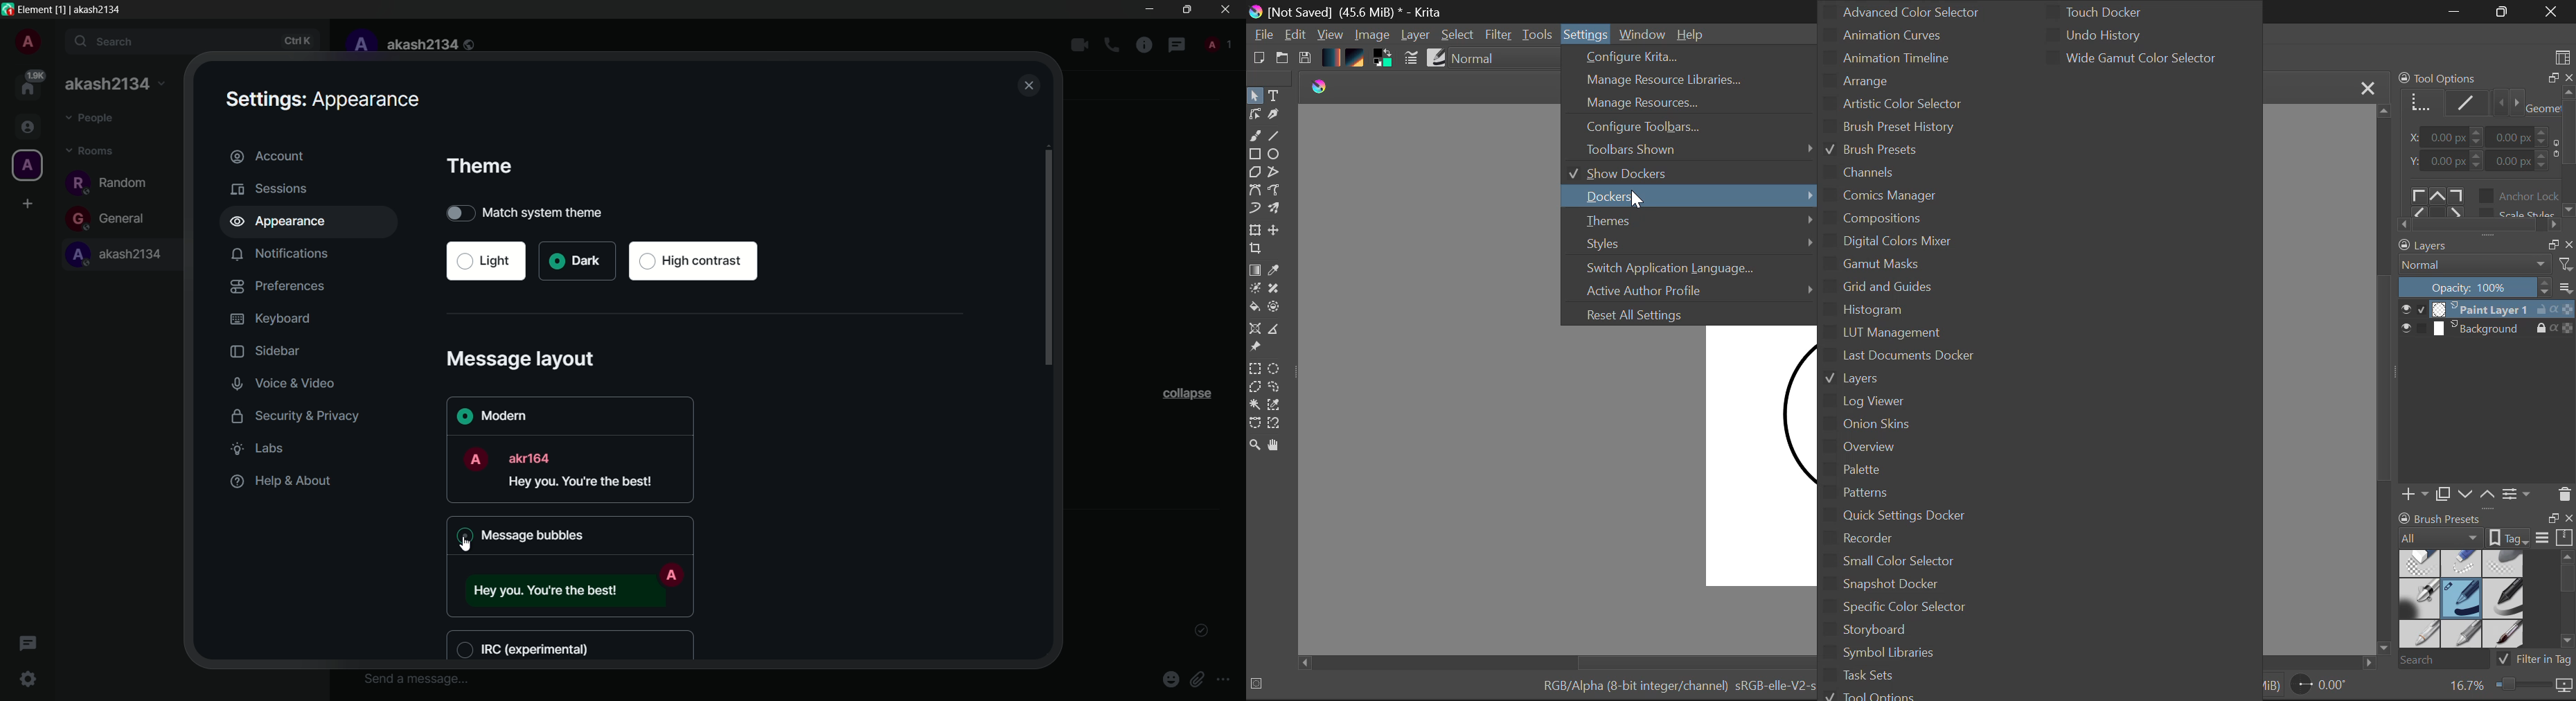  Describe the element at coordinates (1358, 60) in the screenshot. I see `Texture` at that location.